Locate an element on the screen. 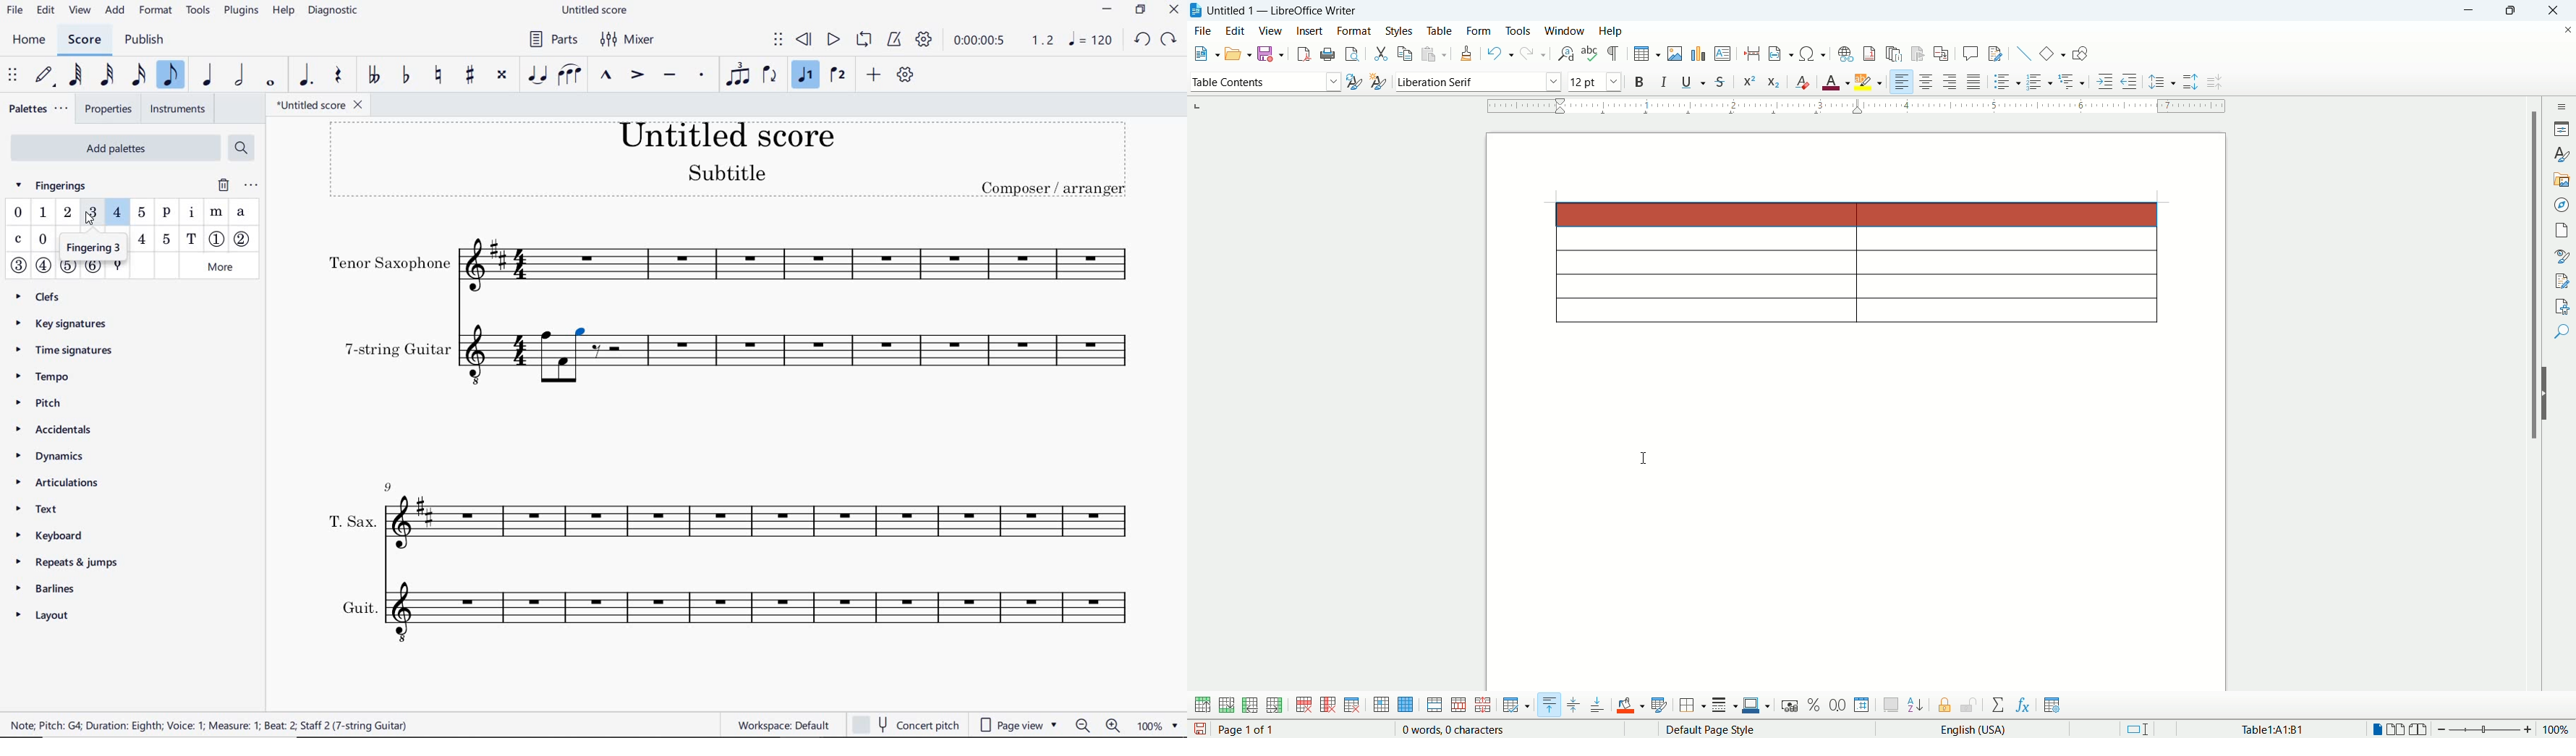  split table is located at coordinates (1482, 705).